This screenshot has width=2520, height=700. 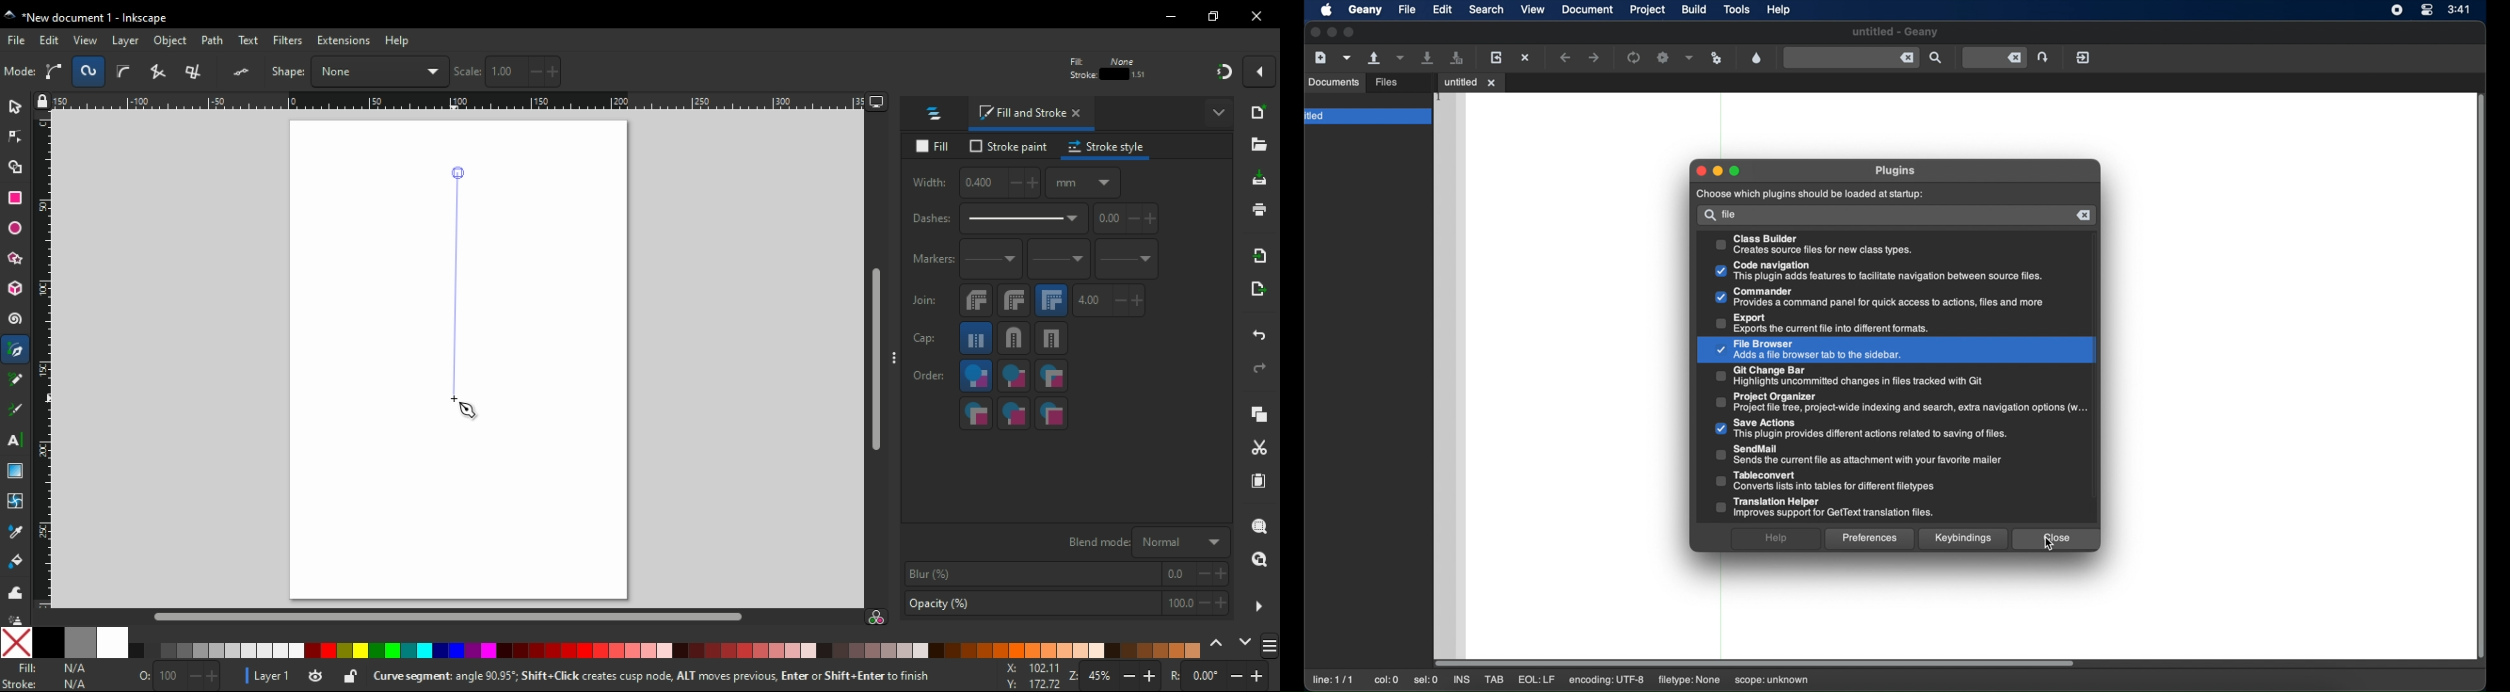 I want to click on Ruler, so click(x=451, y=103).